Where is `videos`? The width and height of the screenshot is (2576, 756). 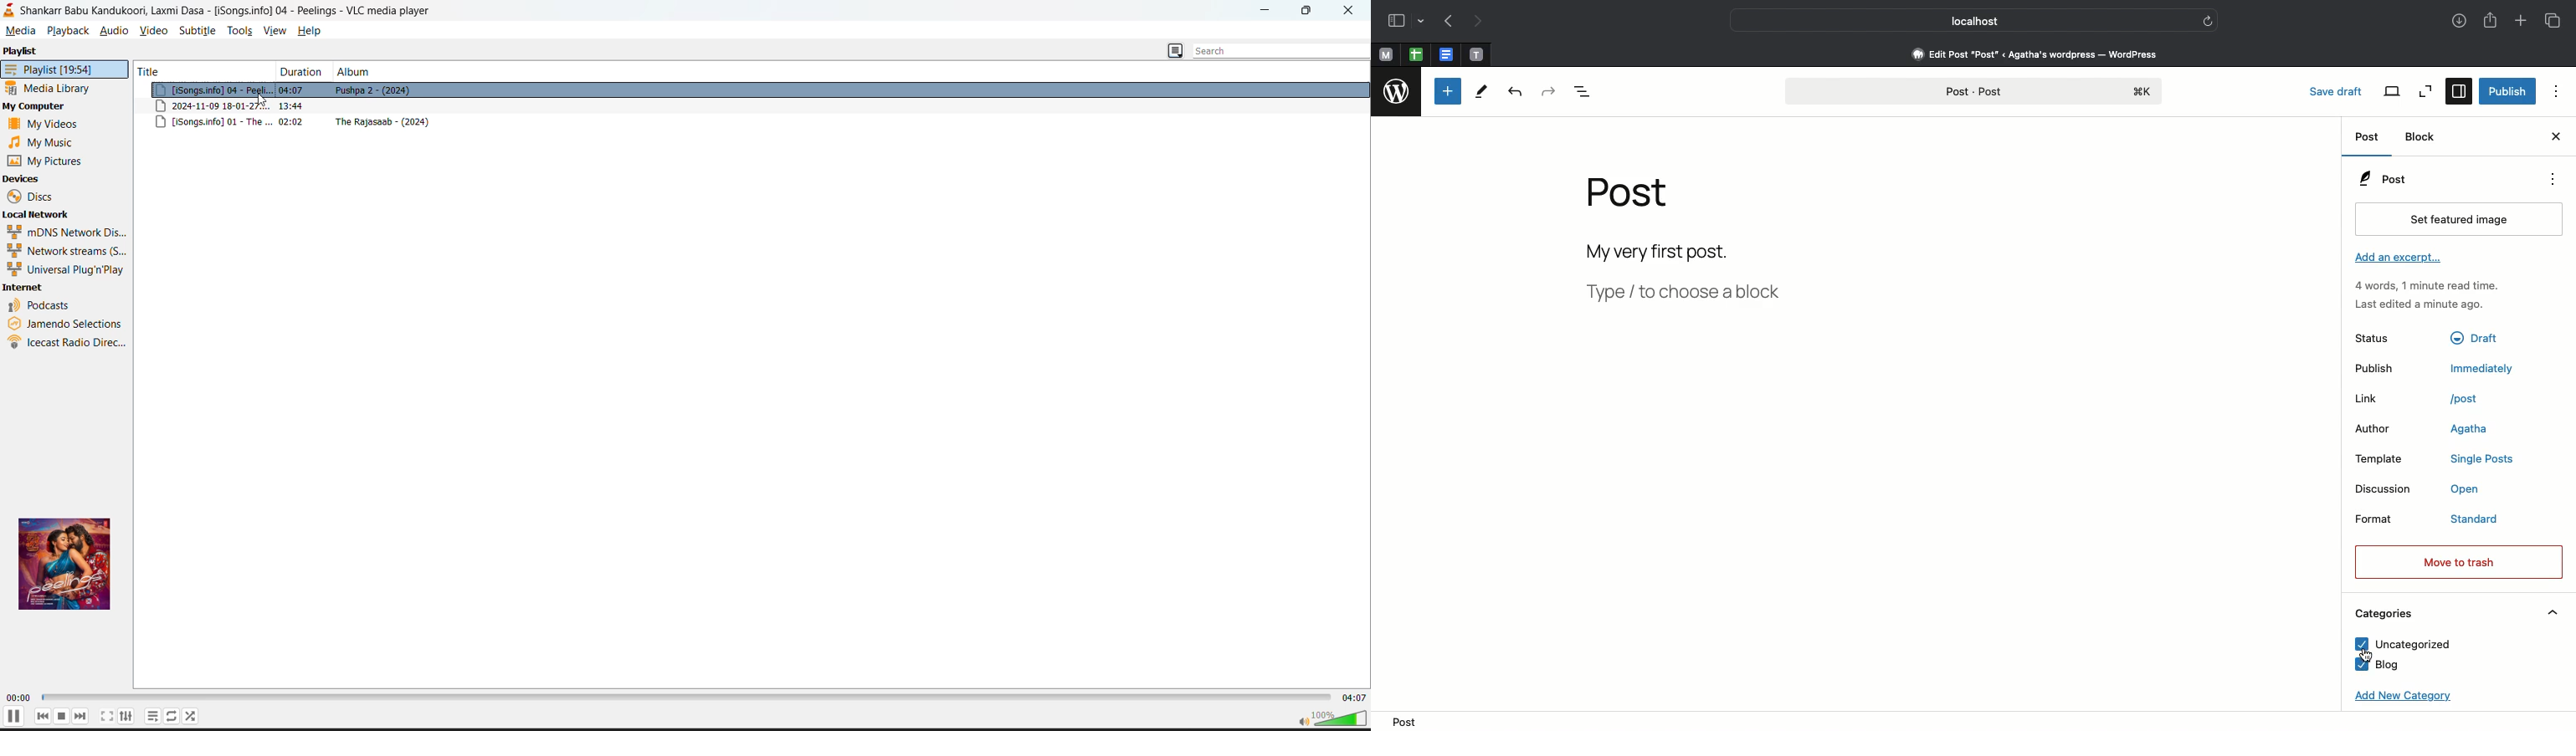 videos is located at coordinates (45, 124).